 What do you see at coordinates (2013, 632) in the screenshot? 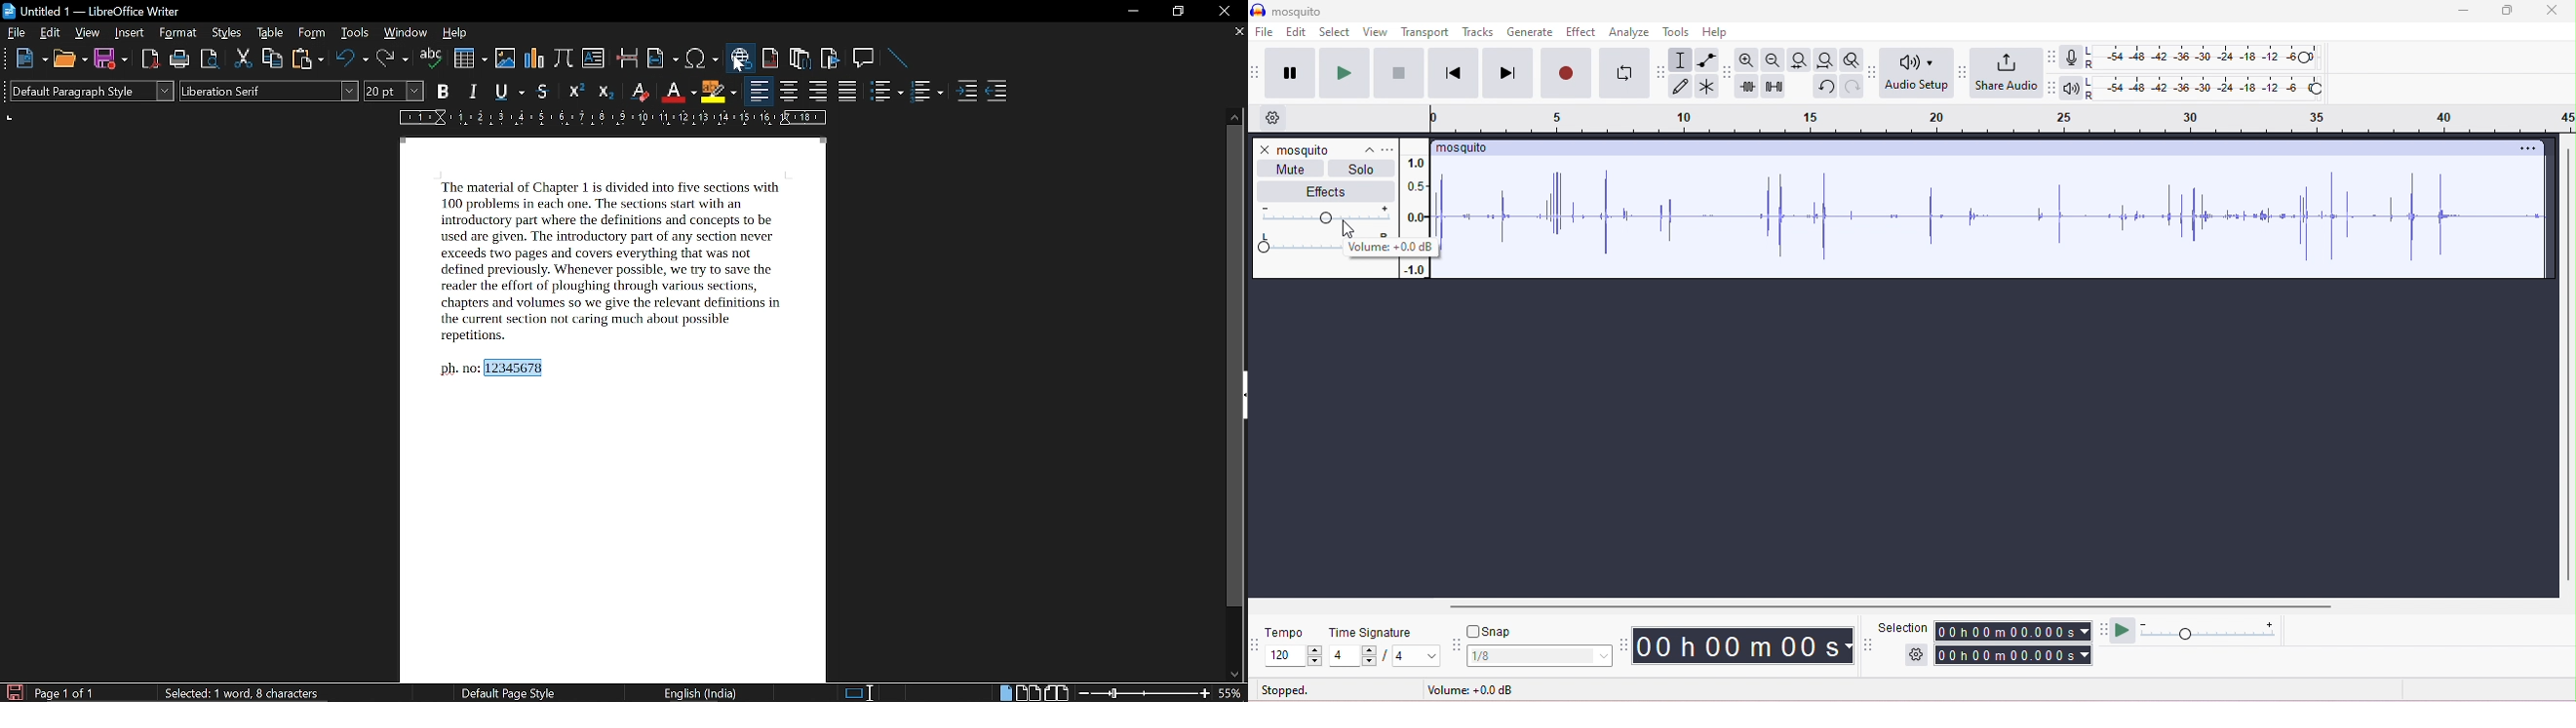
I see `selection time` at bounding box center [2013, 632].